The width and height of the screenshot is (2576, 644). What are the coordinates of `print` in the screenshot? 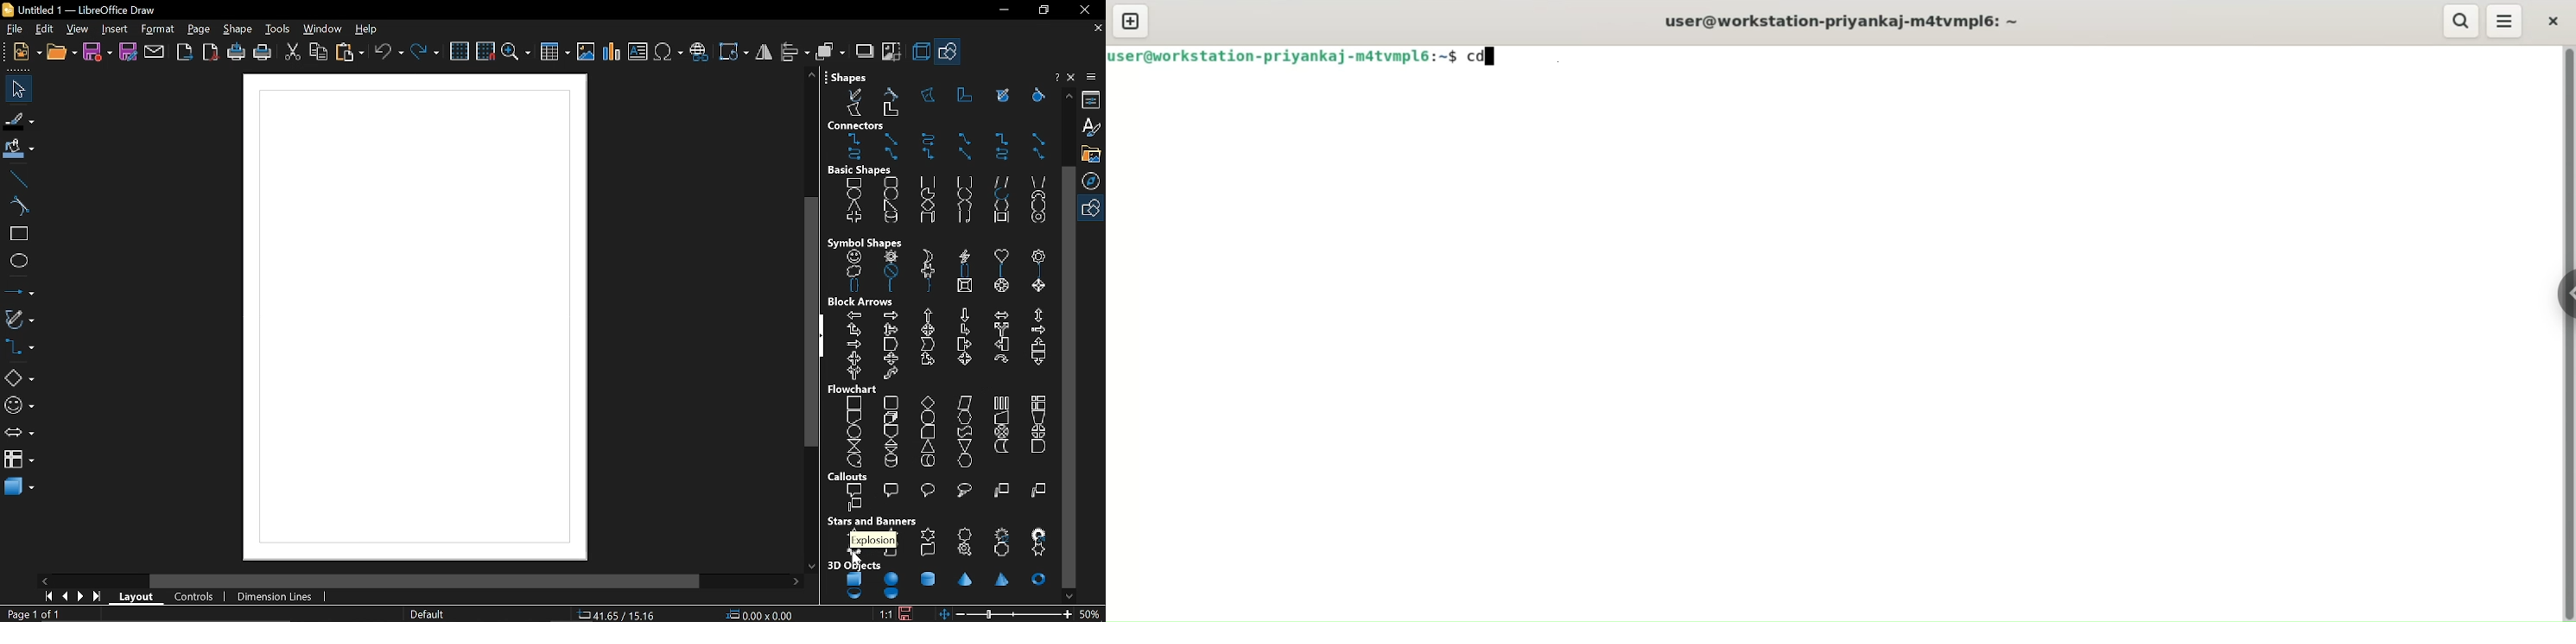 It's located at (261, 53).